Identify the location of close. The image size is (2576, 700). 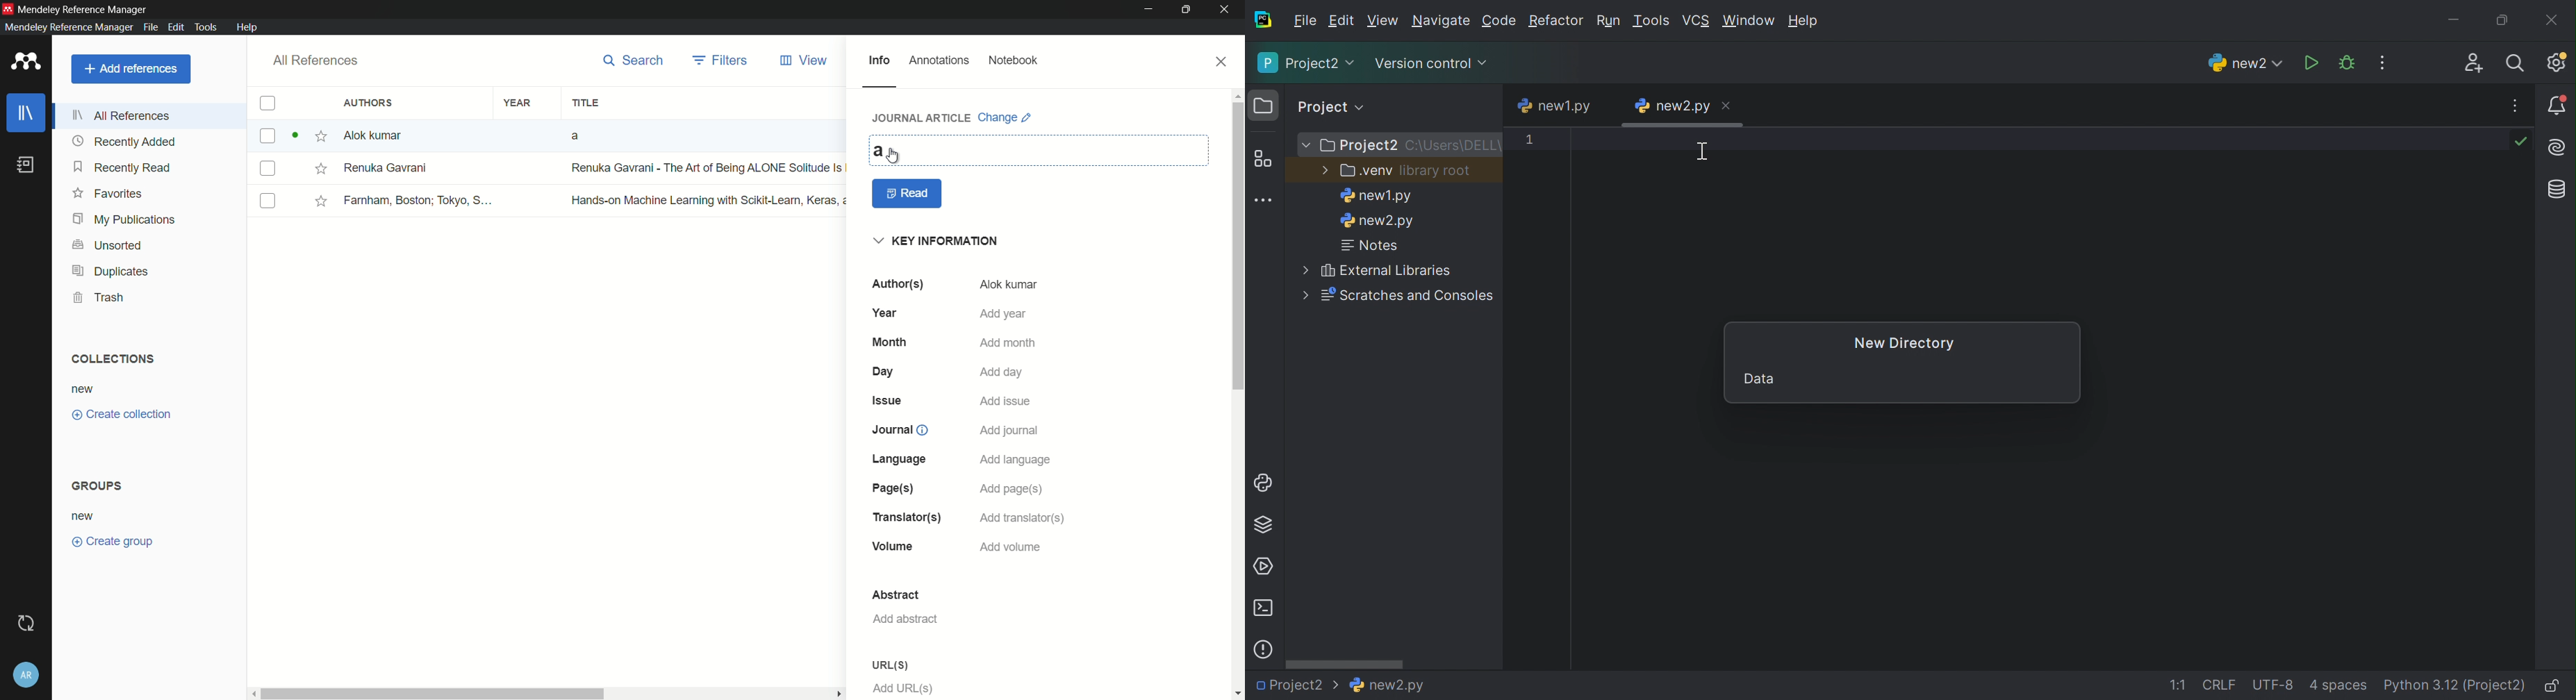
(1222, 62).